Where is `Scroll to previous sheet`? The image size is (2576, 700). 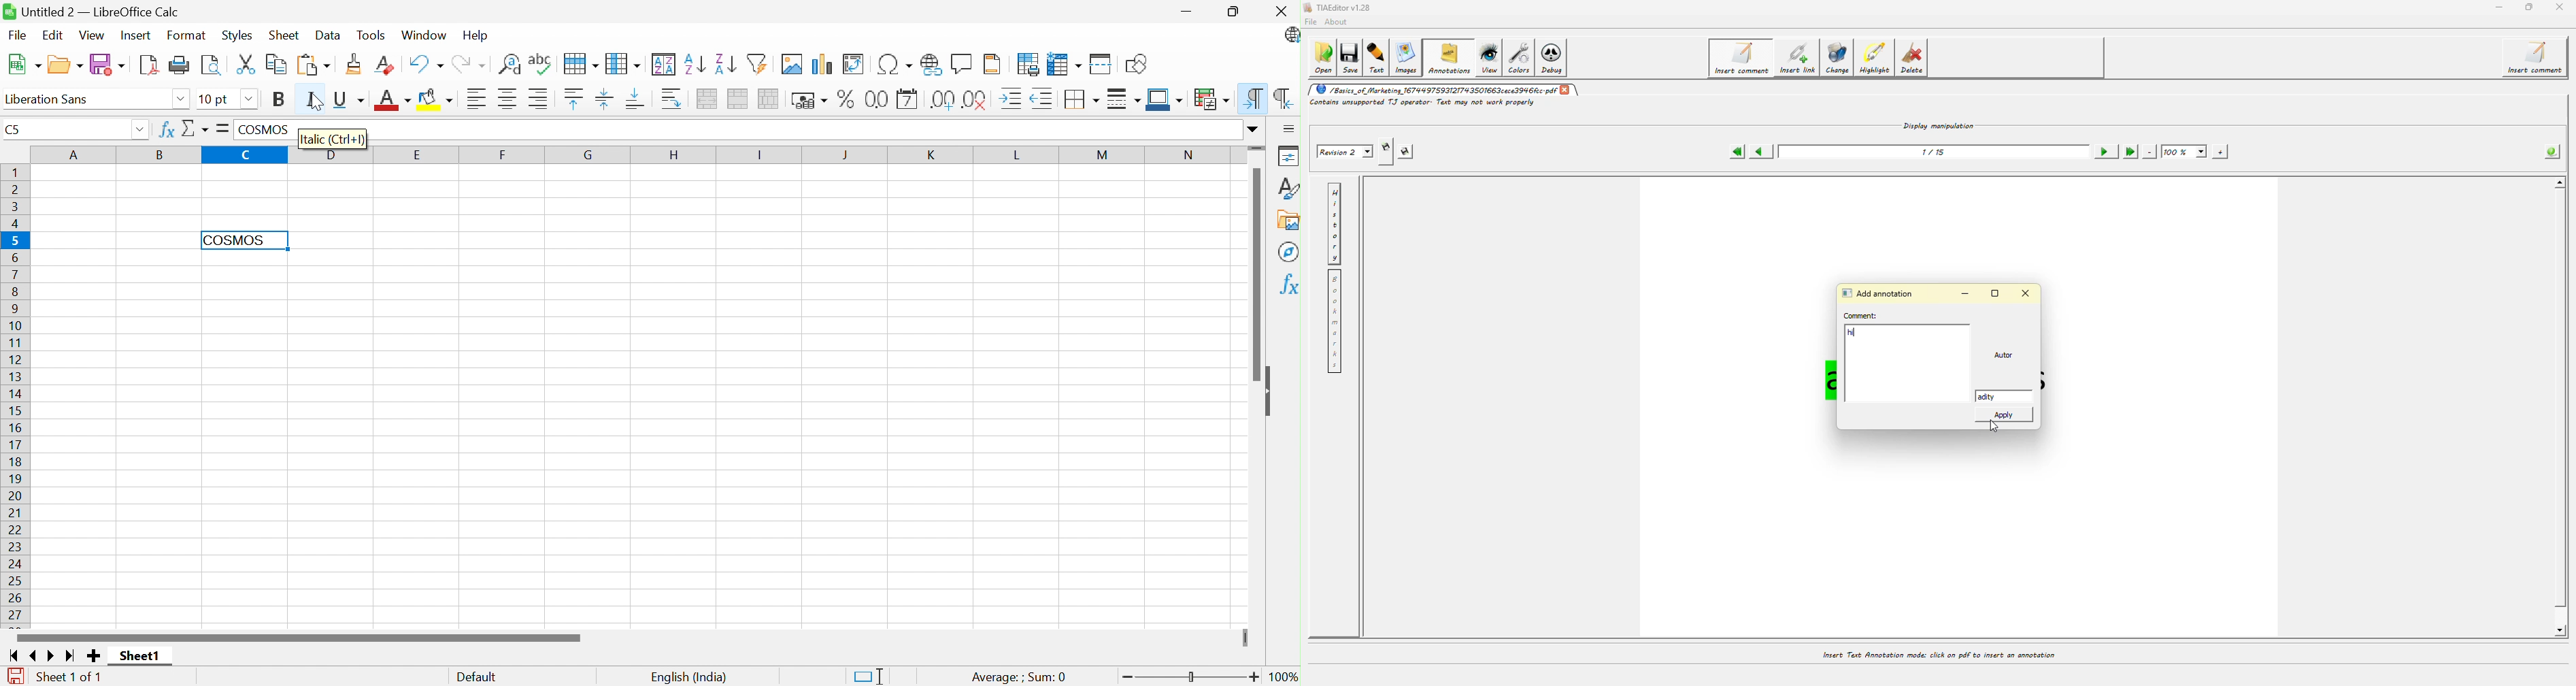
Scroll to previous sheet is located at coordinates (37, 654).